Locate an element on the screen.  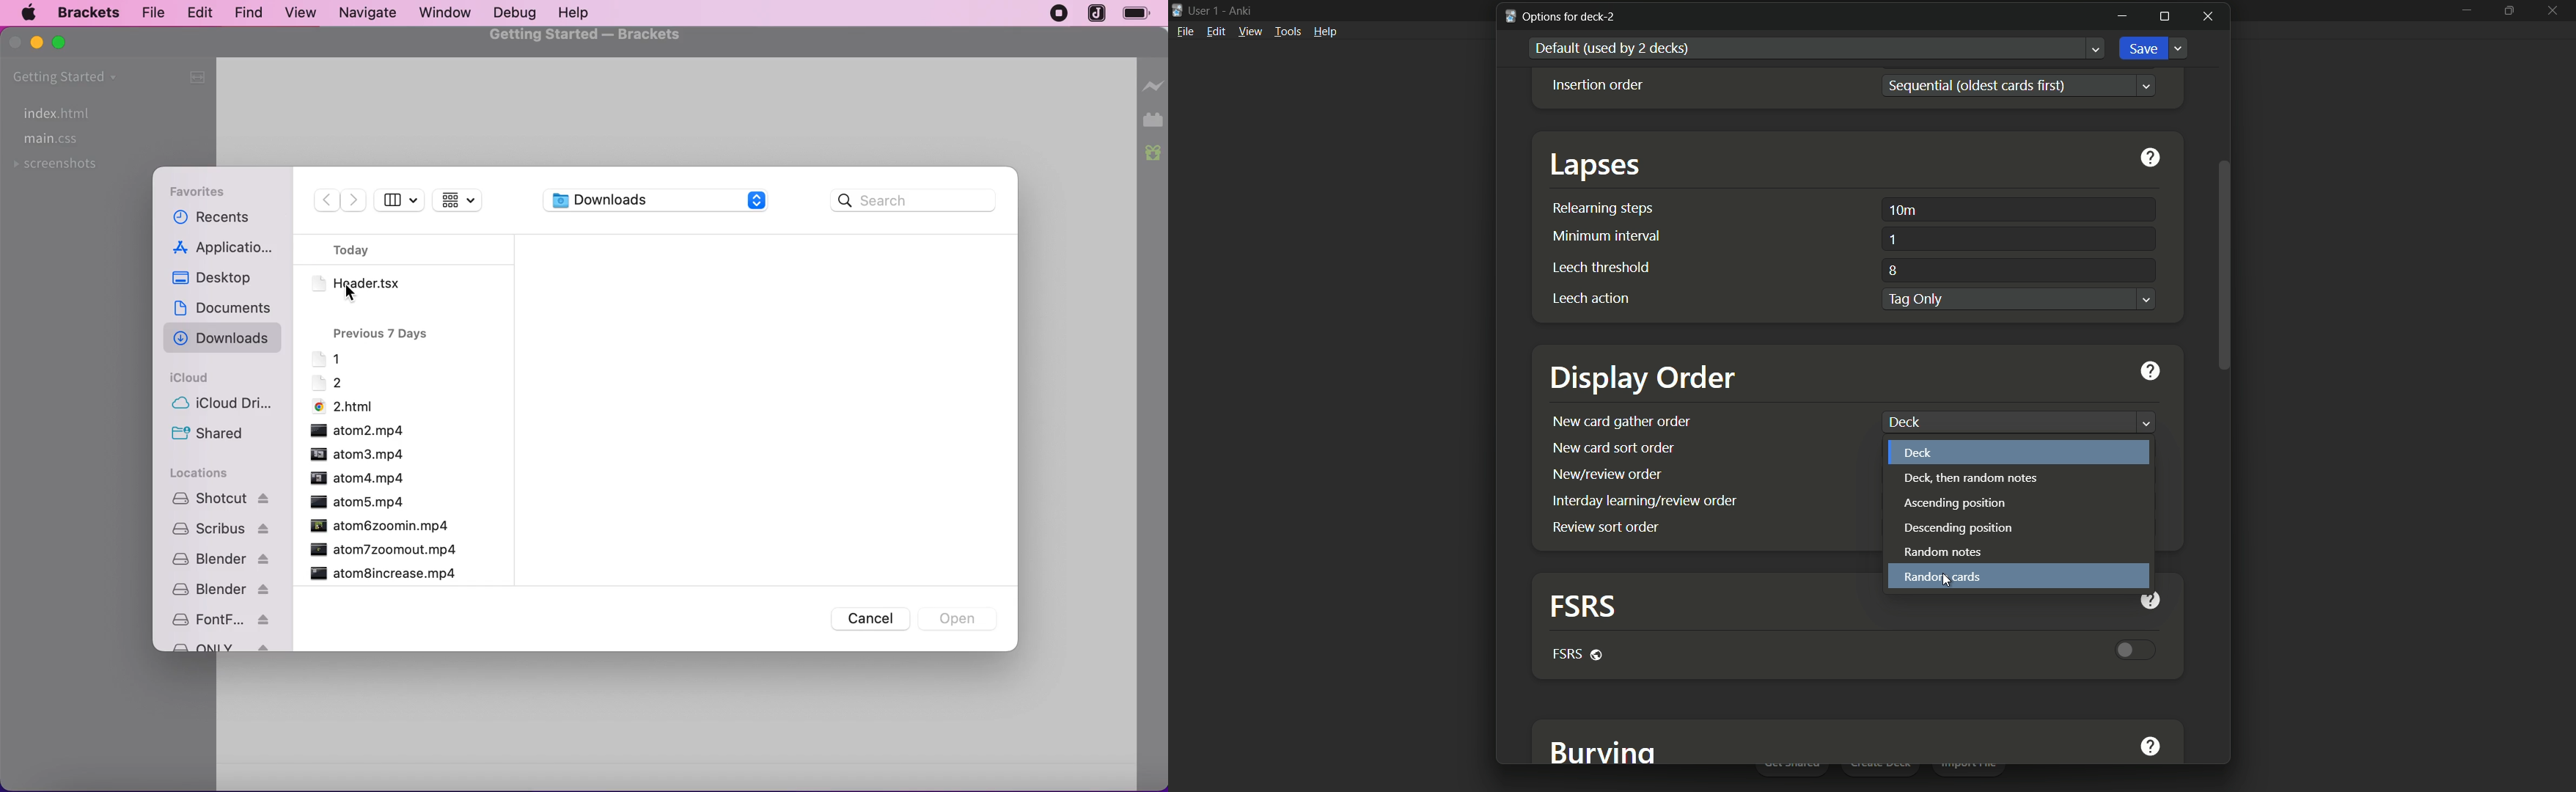
split the editor vertically or horizontally is located at coordinates (195, 76).